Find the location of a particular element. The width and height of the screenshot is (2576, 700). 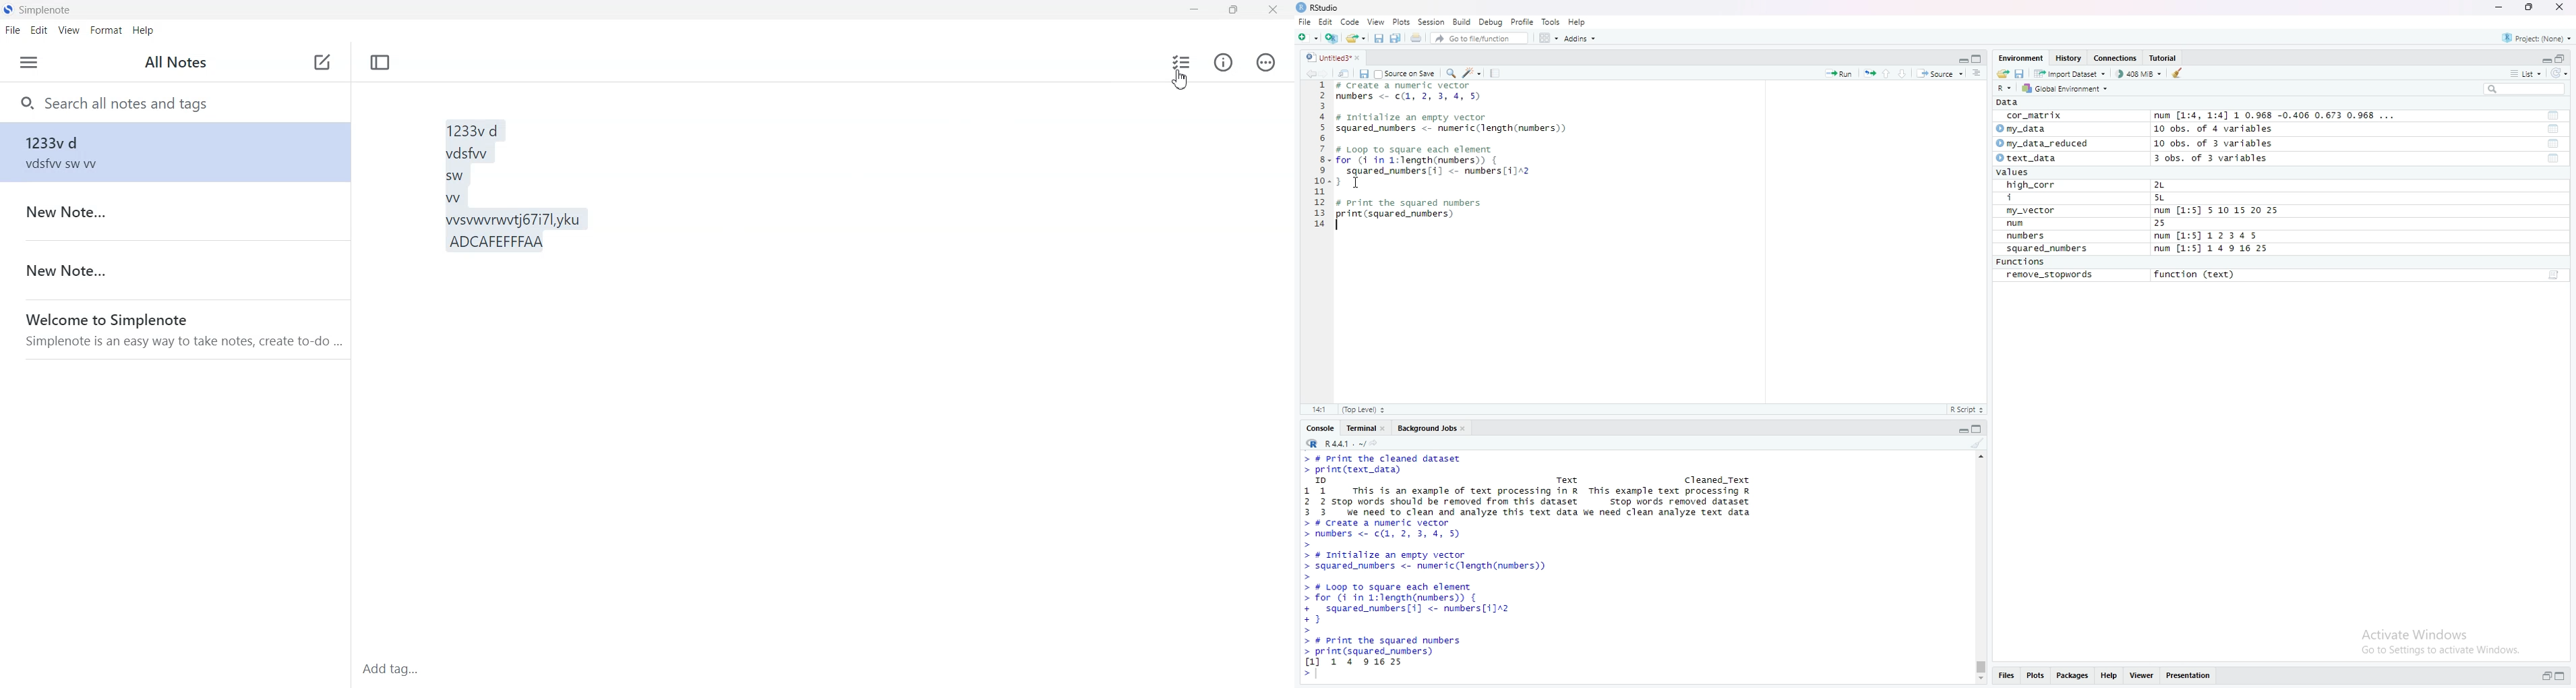

Background Jobs is located at coordinates (1426, 427).